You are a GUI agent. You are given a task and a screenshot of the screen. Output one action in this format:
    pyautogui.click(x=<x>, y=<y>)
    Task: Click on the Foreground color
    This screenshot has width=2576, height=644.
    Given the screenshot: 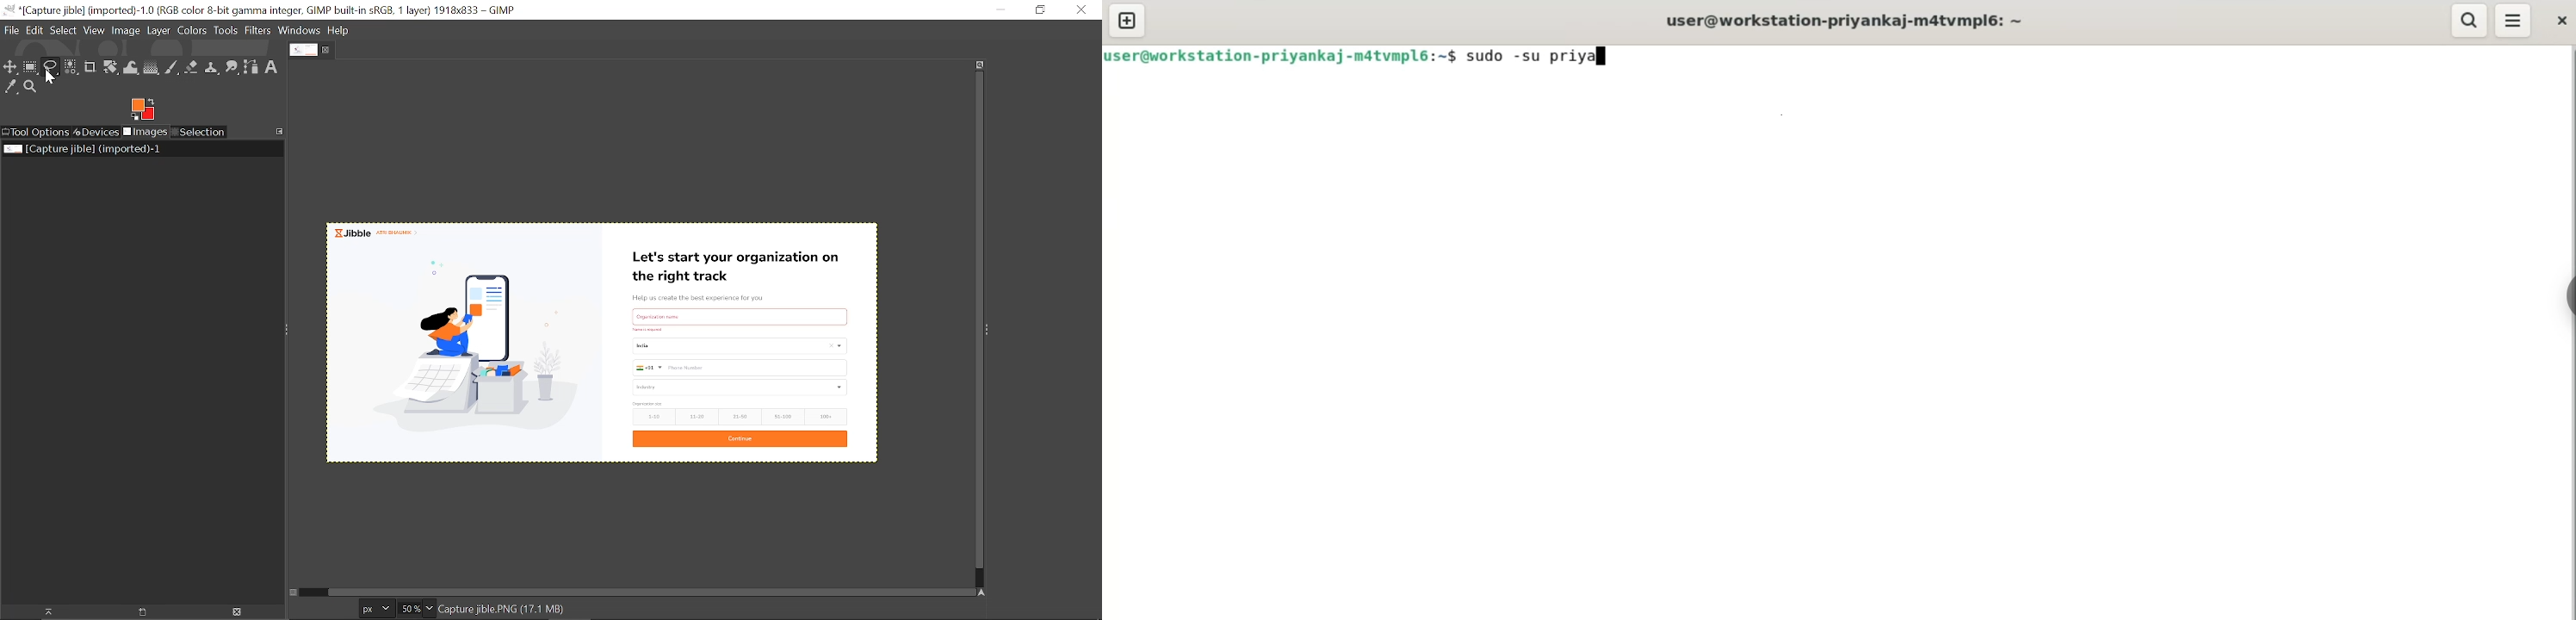 What is the action you would take?
    pyautogui.click(x=143, y=109)
    